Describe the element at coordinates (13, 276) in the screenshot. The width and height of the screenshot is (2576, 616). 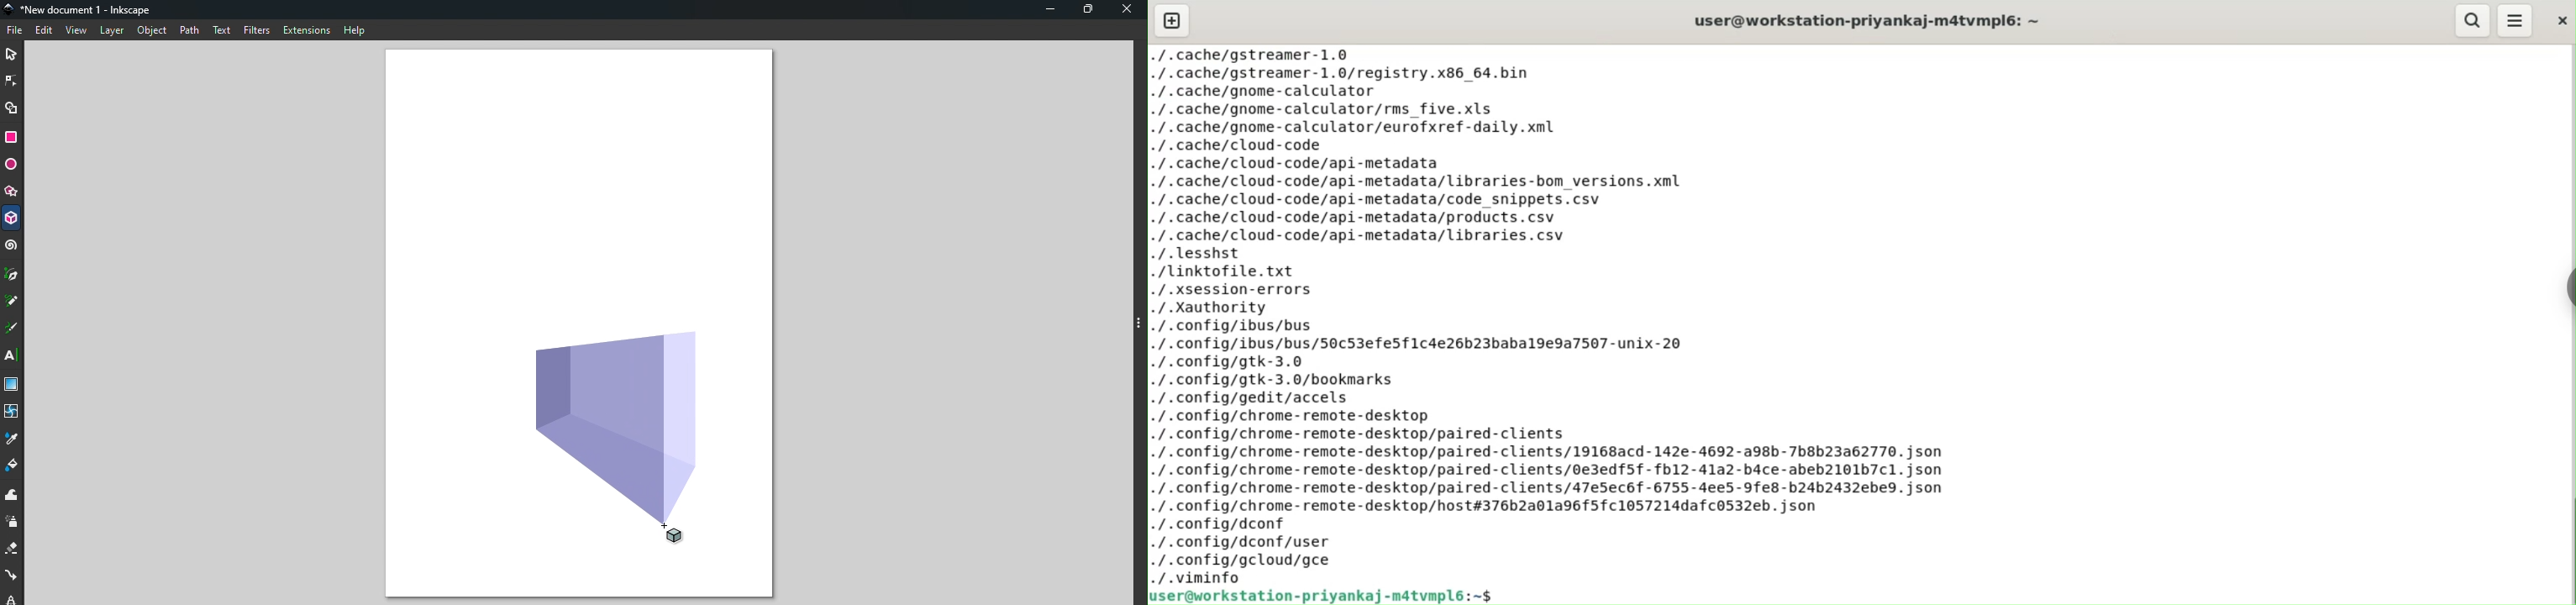
I see `Pen tool` at that location.